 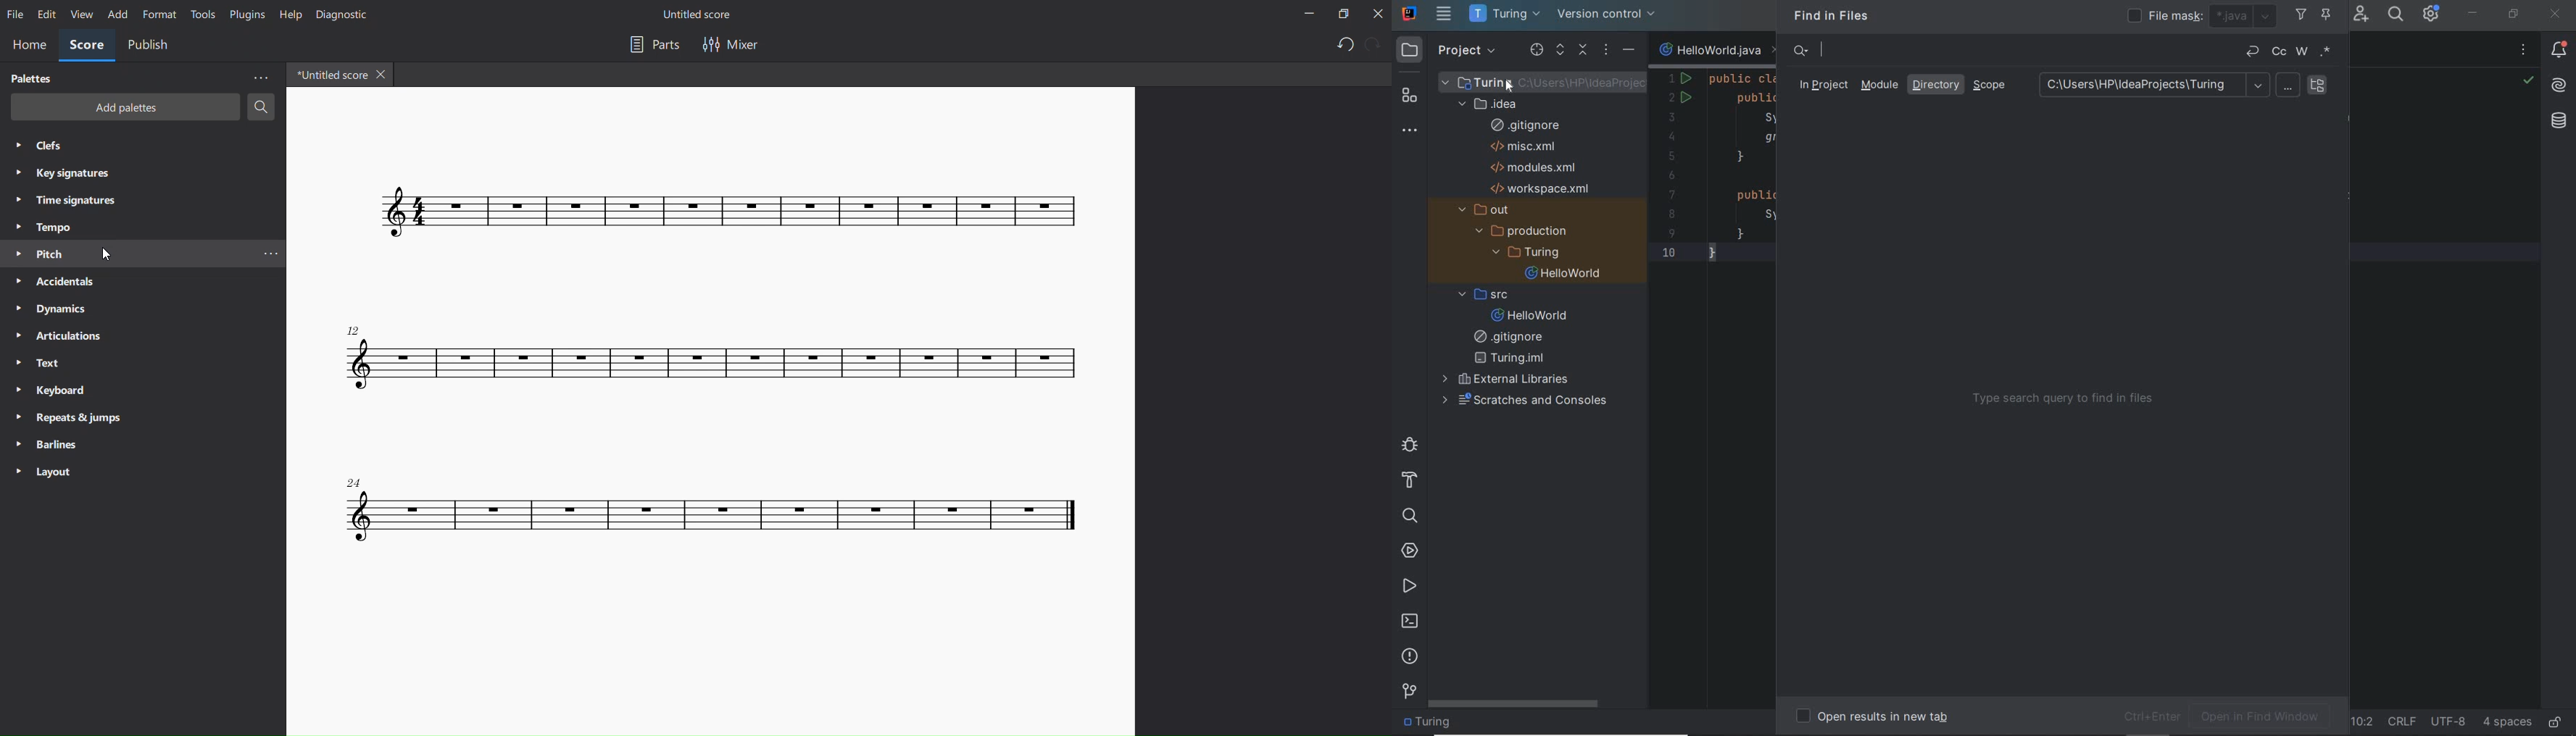 What do you see at coordinates (17, 13) in the screenshot?
I see `file` at bounding box center [17, 13].